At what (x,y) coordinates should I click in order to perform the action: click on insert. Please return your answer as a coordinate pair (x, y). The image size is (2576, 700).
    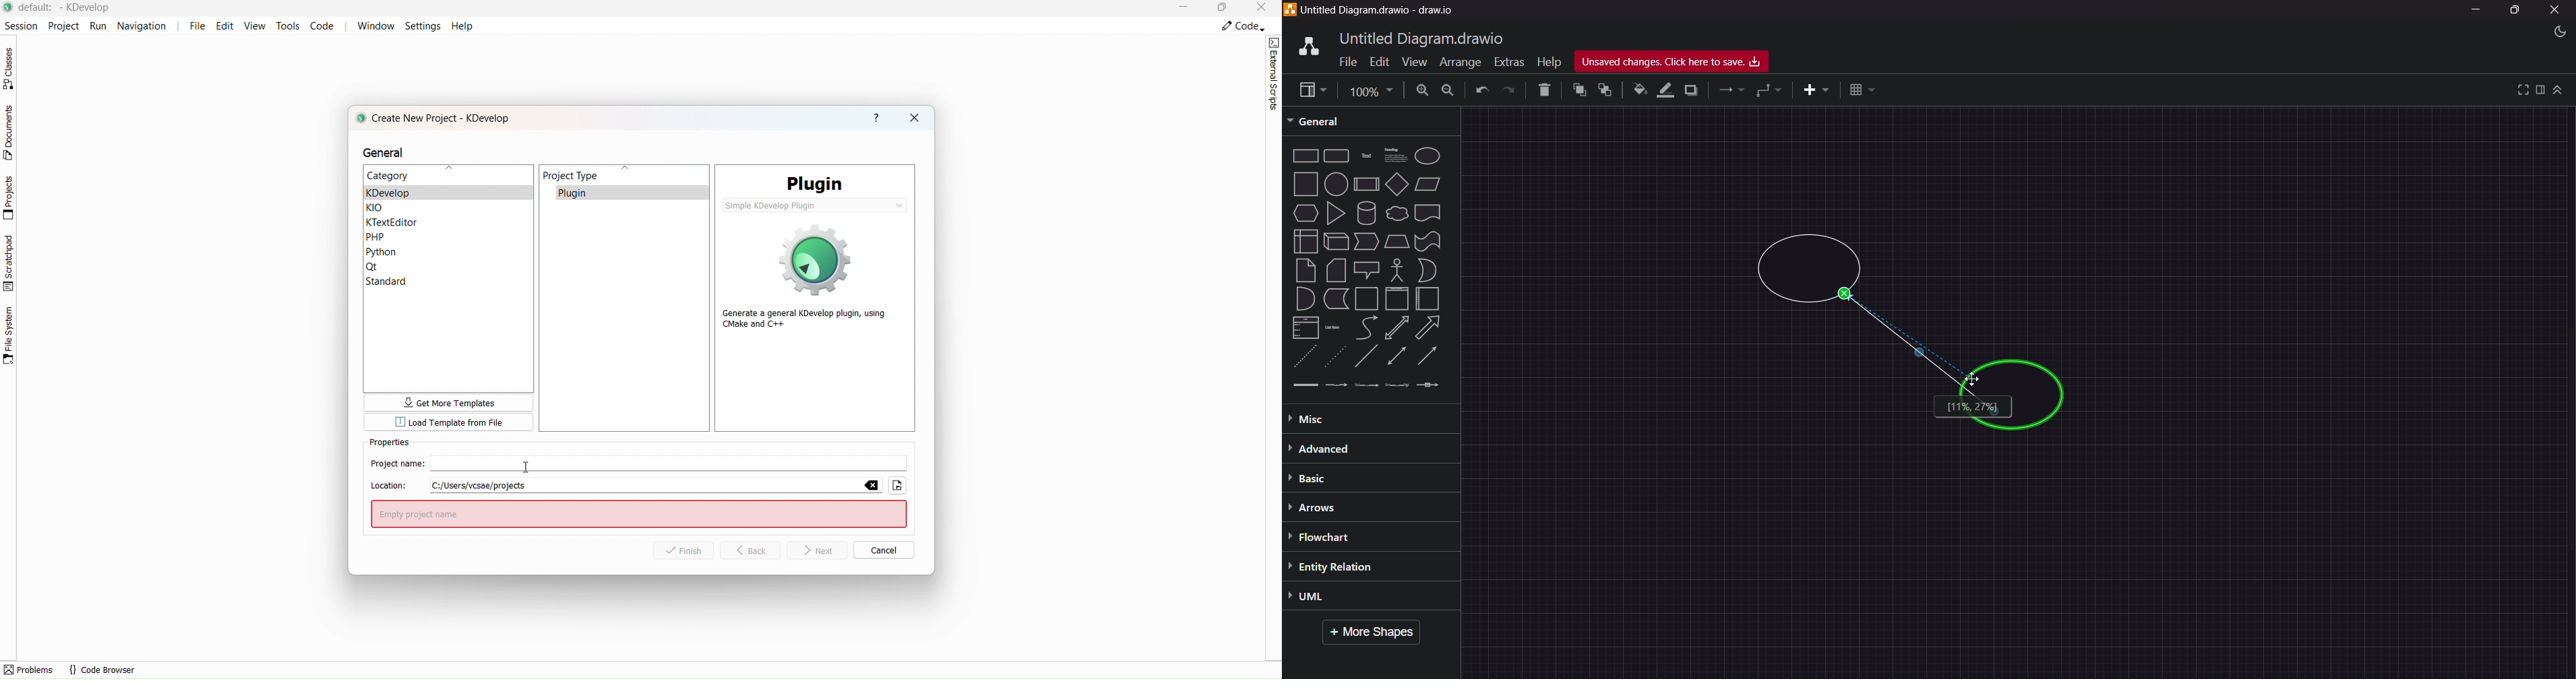
    Looking at the image, I should click on (1811, 90).